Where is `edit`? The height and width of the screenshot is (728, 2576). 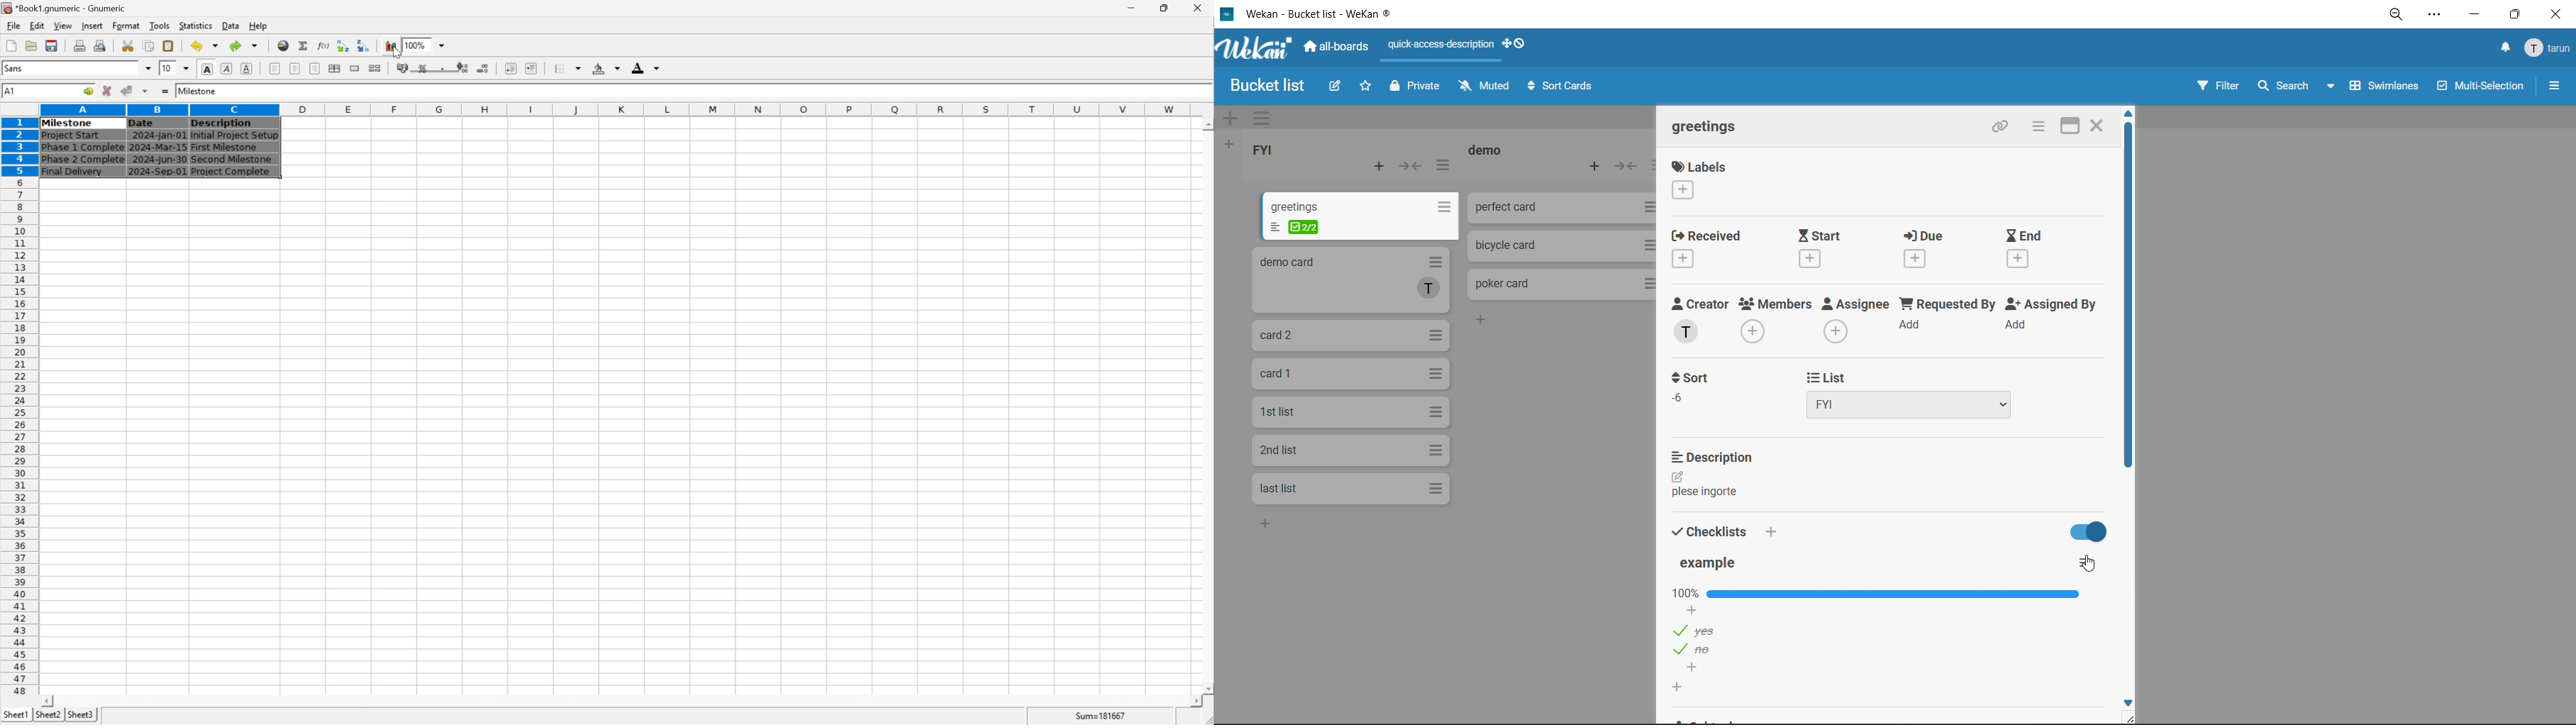
edit is located at coordinates (1682, 478).